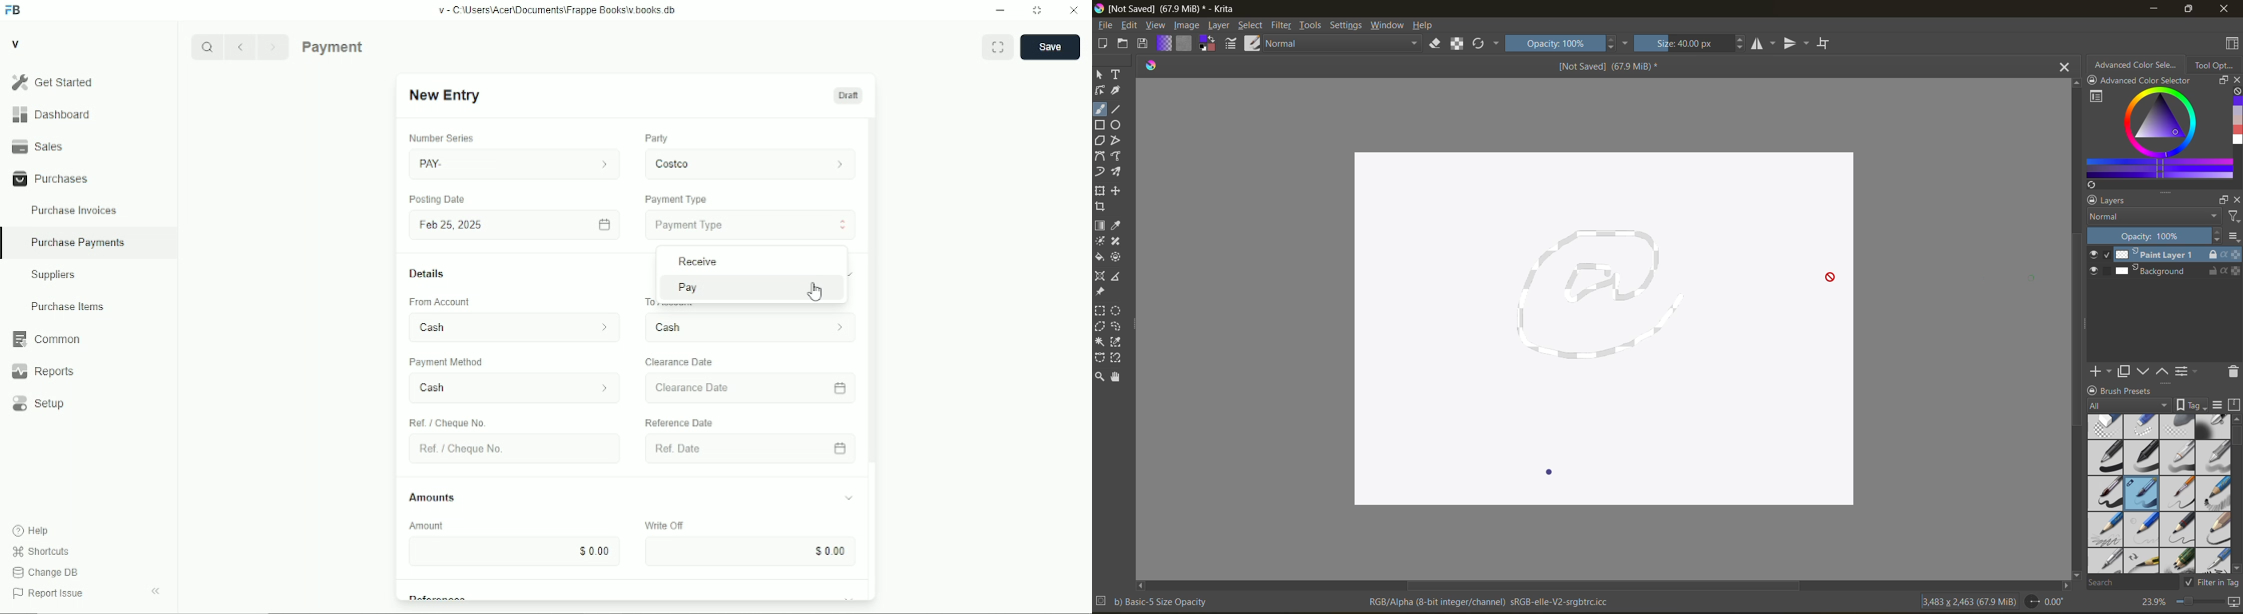 This screenshot has width=2268, height=616. Describe the element at coordinates (1100, 109) in the screenshot. I see `free hand brush tool` at that location.